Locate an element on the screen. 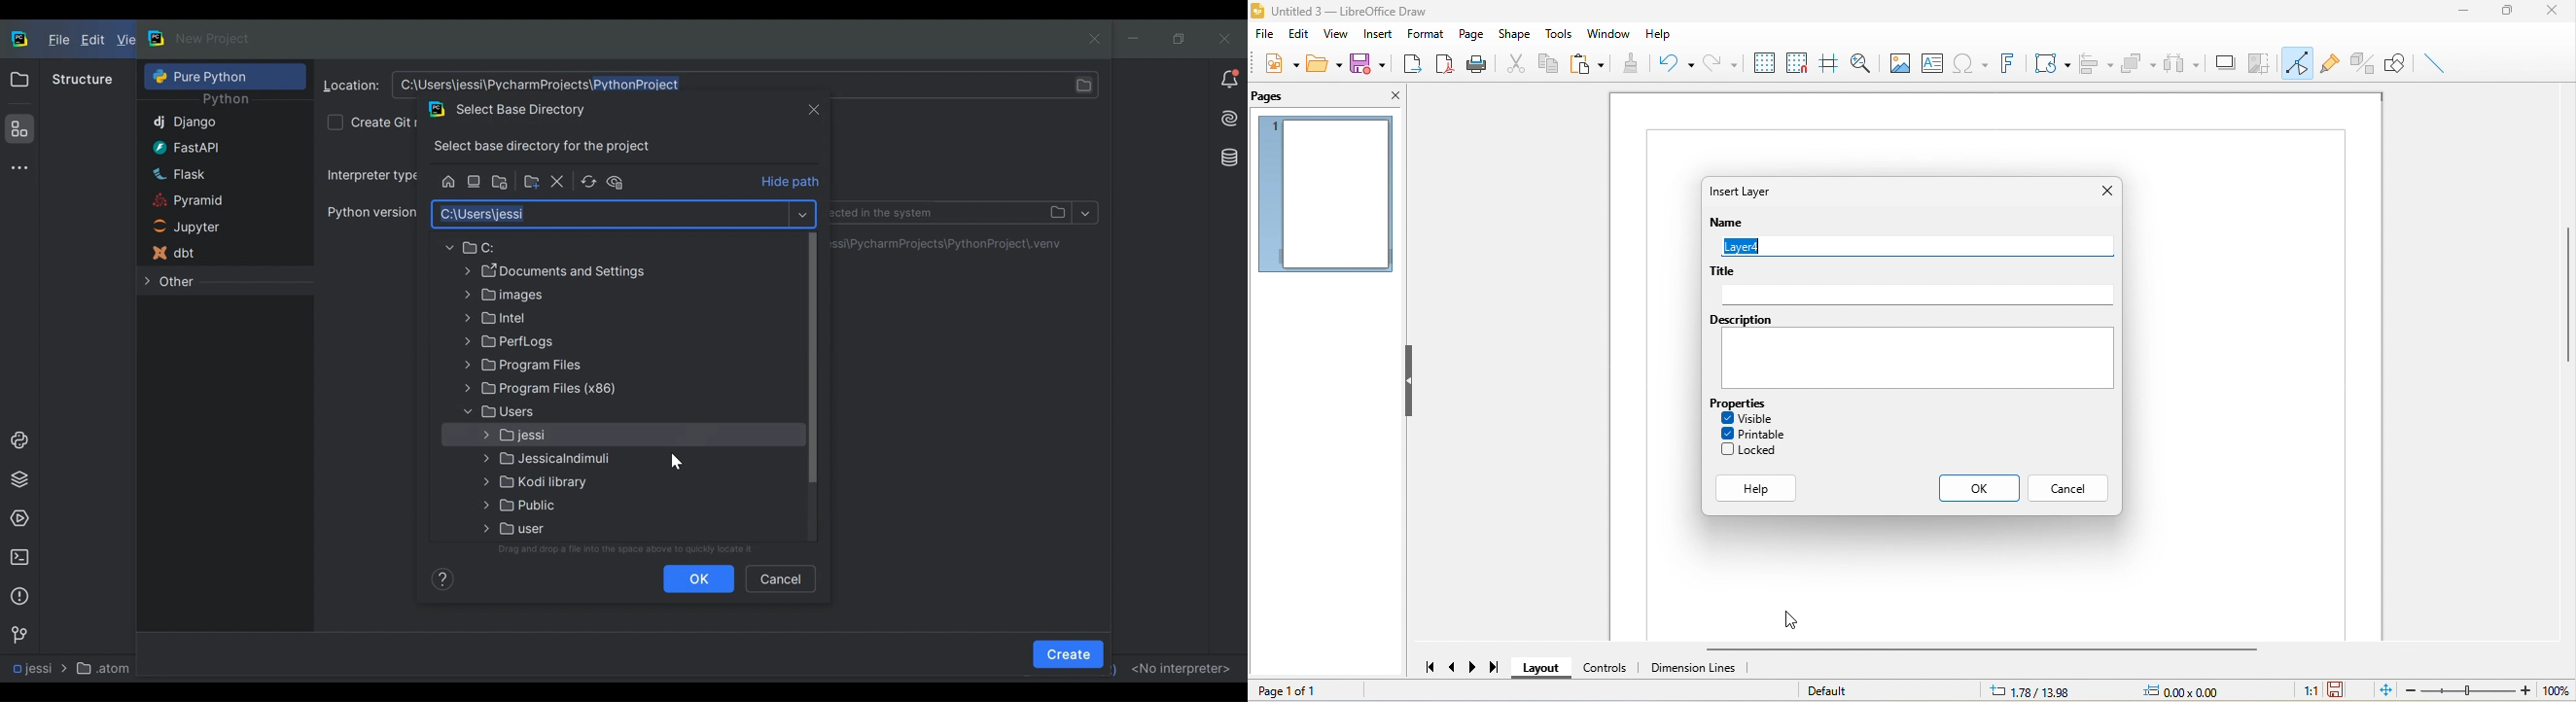 The height and width of the screenshot is (728, 2576).  is located at coordinates (570, 411).